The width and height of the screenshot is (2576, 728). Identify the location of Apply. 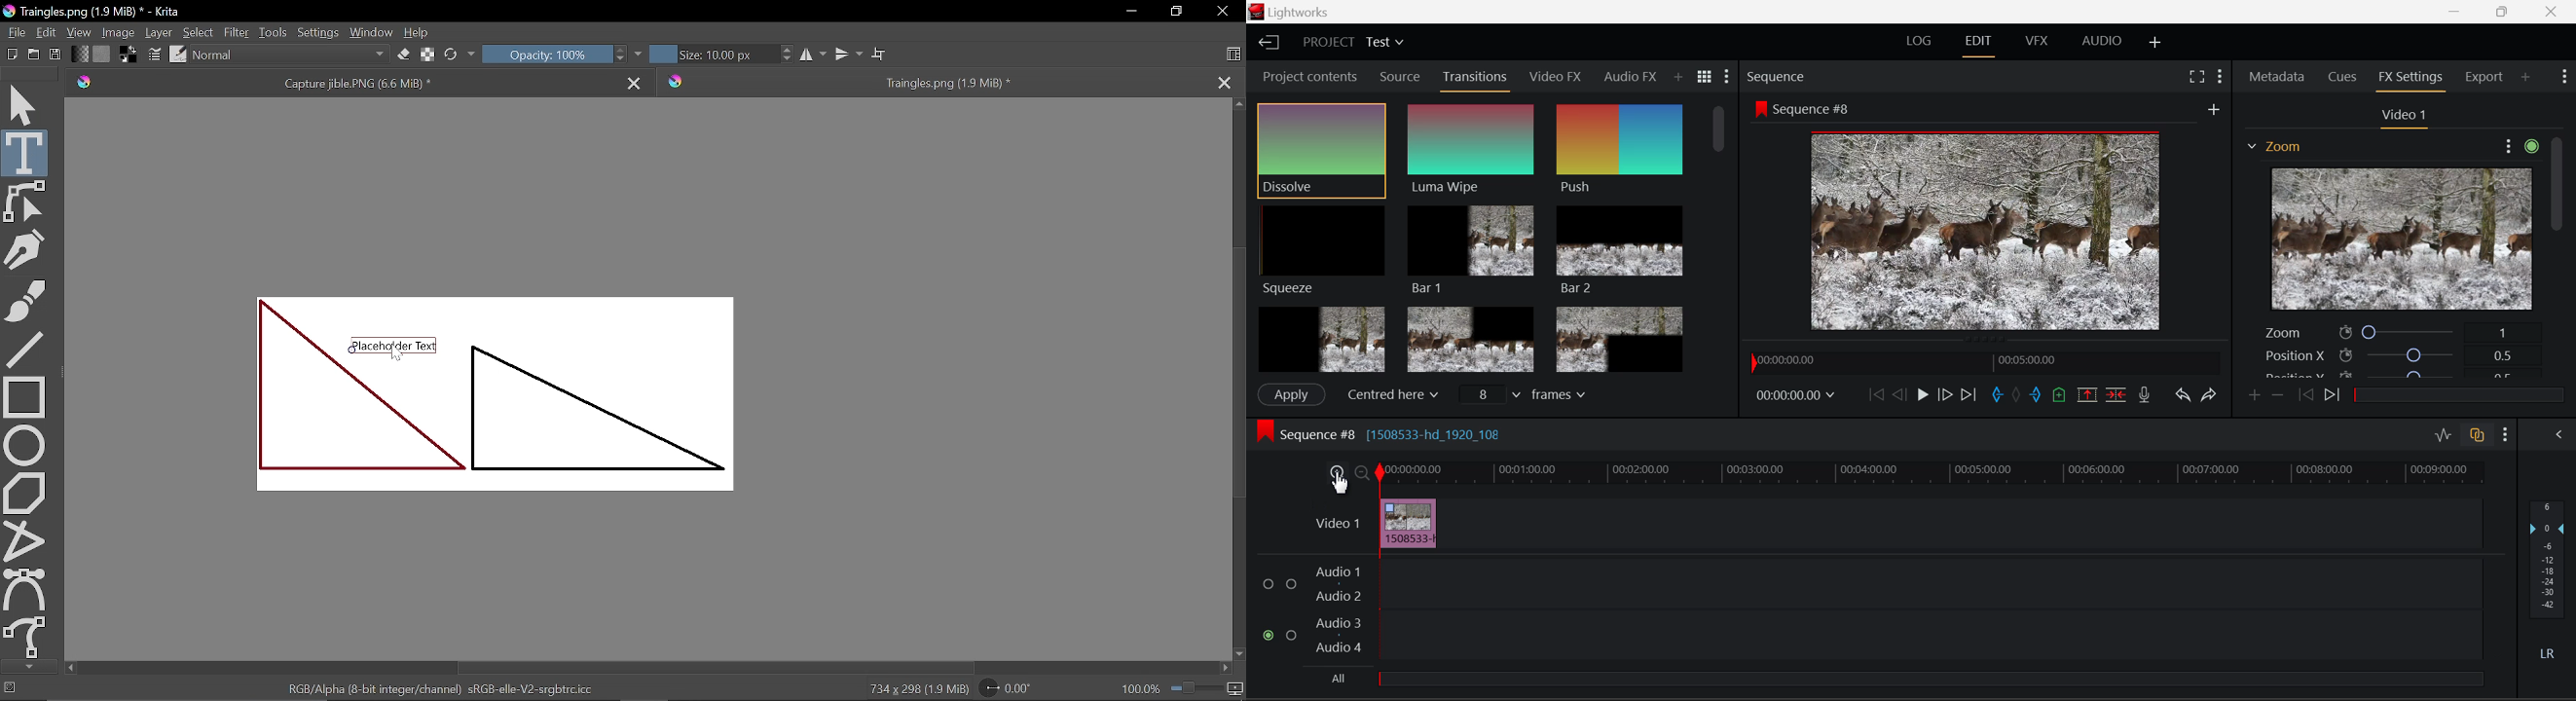
(1288, 395).